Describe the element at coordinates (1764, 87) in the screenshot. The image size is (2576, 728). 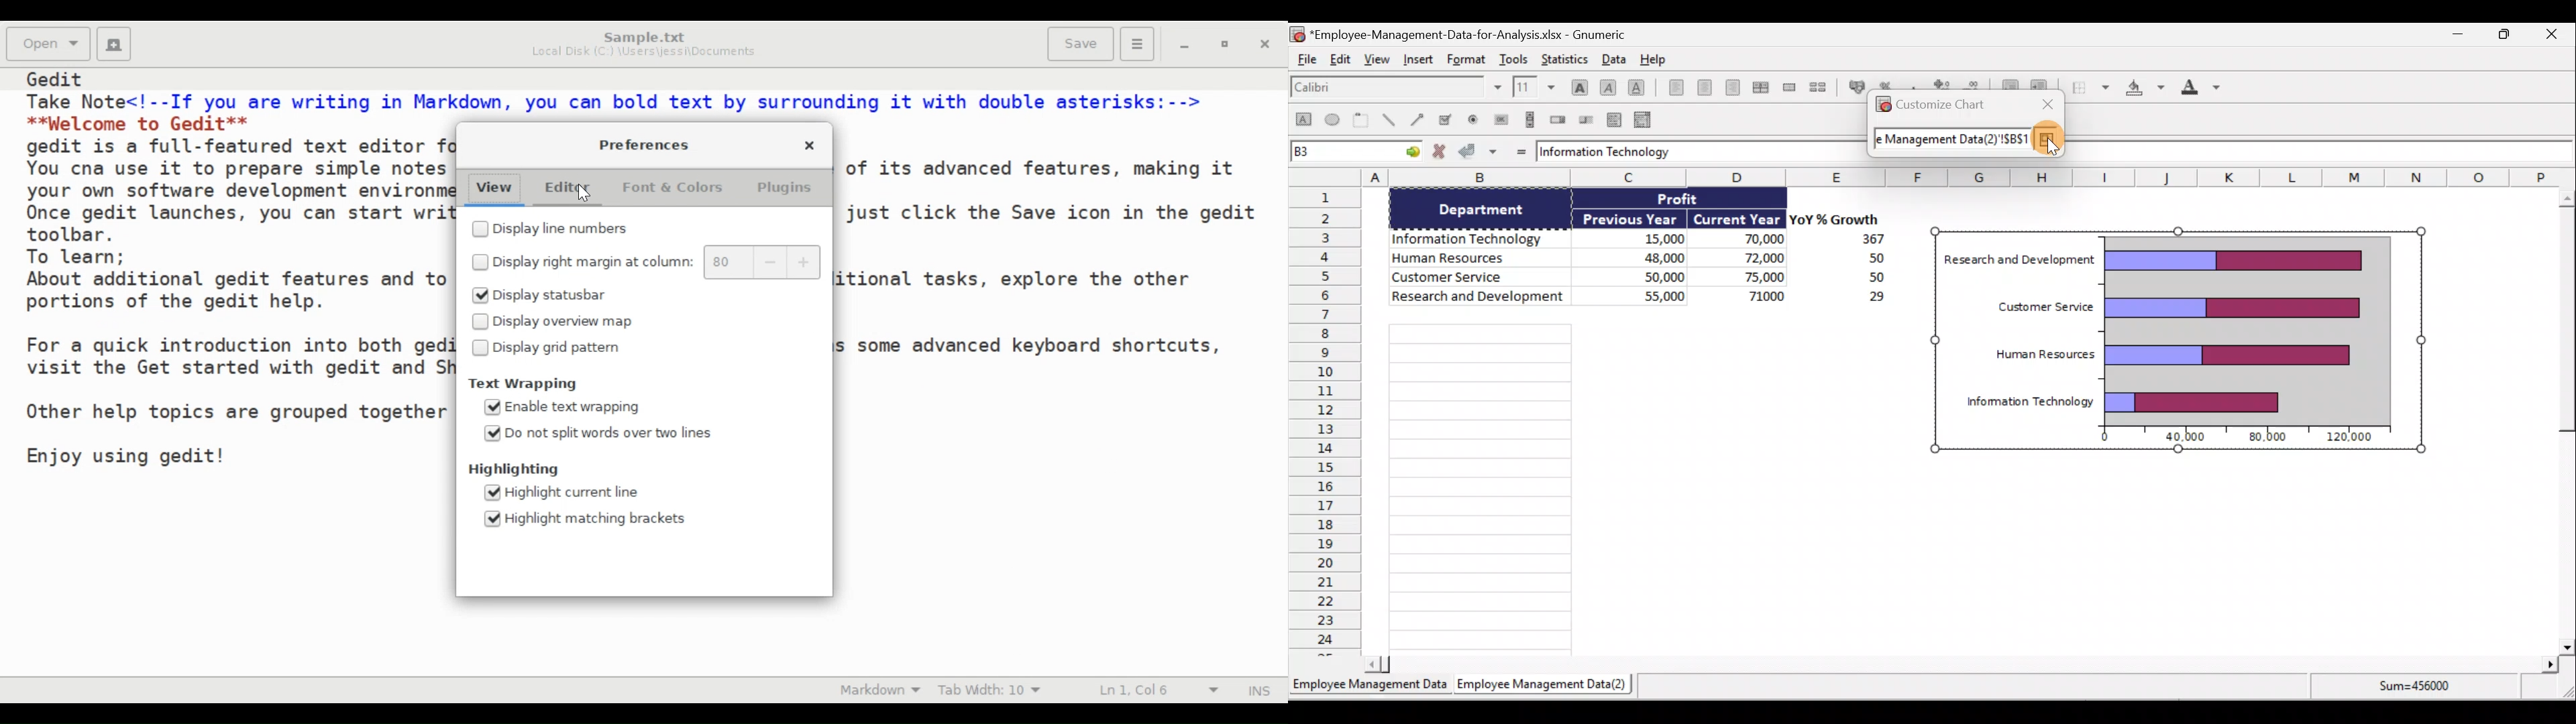
I see `Centre horizontally across the selection` at that location.